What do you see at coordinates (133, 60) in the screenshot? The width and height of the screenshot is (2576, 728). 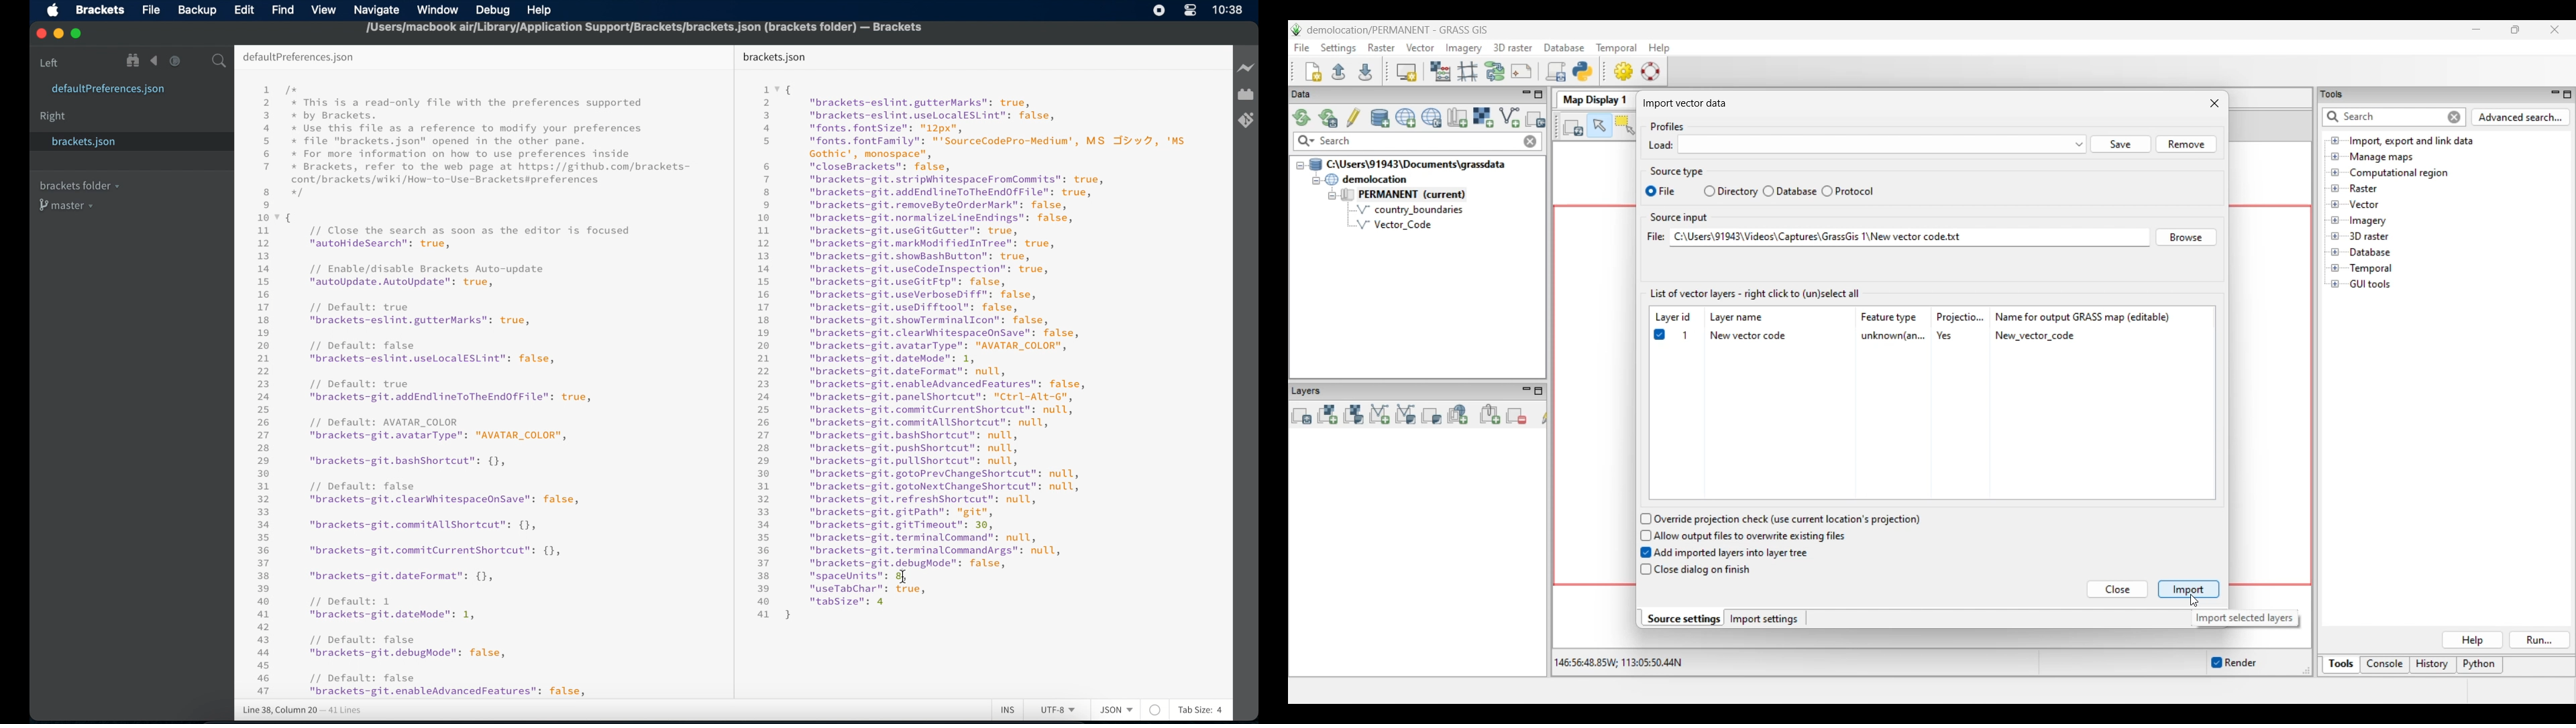 I see `show file in  tree` at bounding box center [133, 60].